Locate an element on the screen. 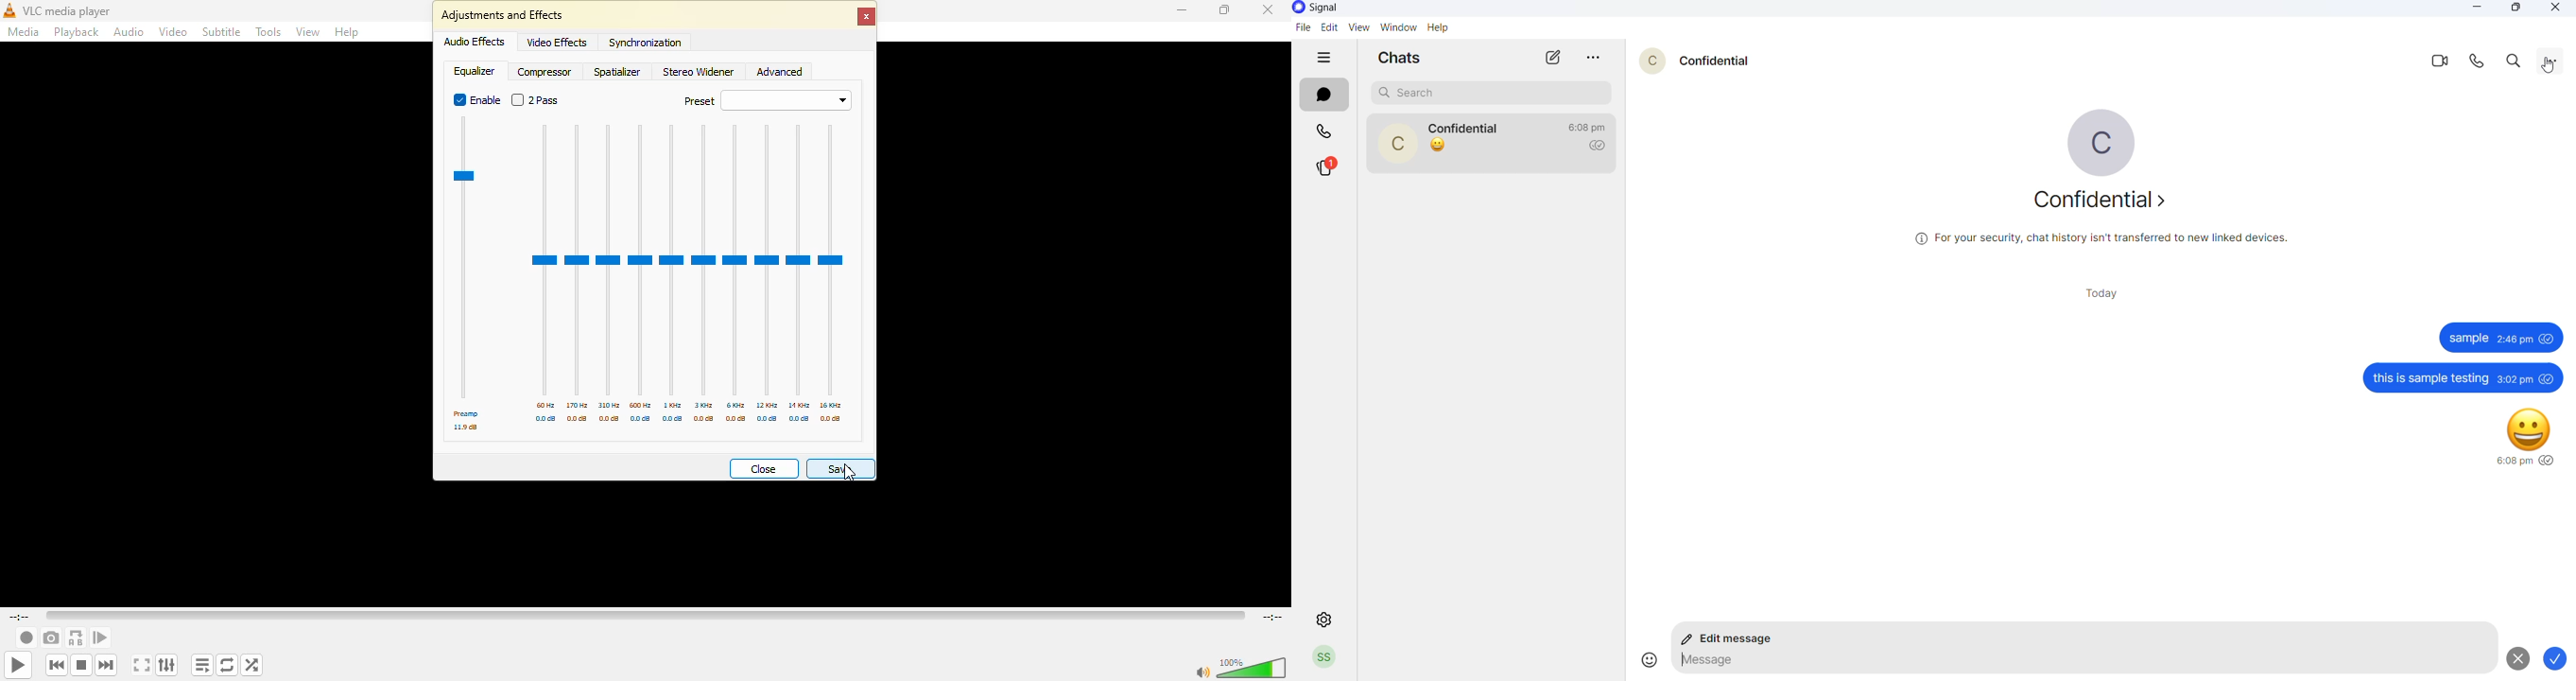 The height and width of the screenshot is (700, 2576). 310 hz is located at coordinates (611, 405).